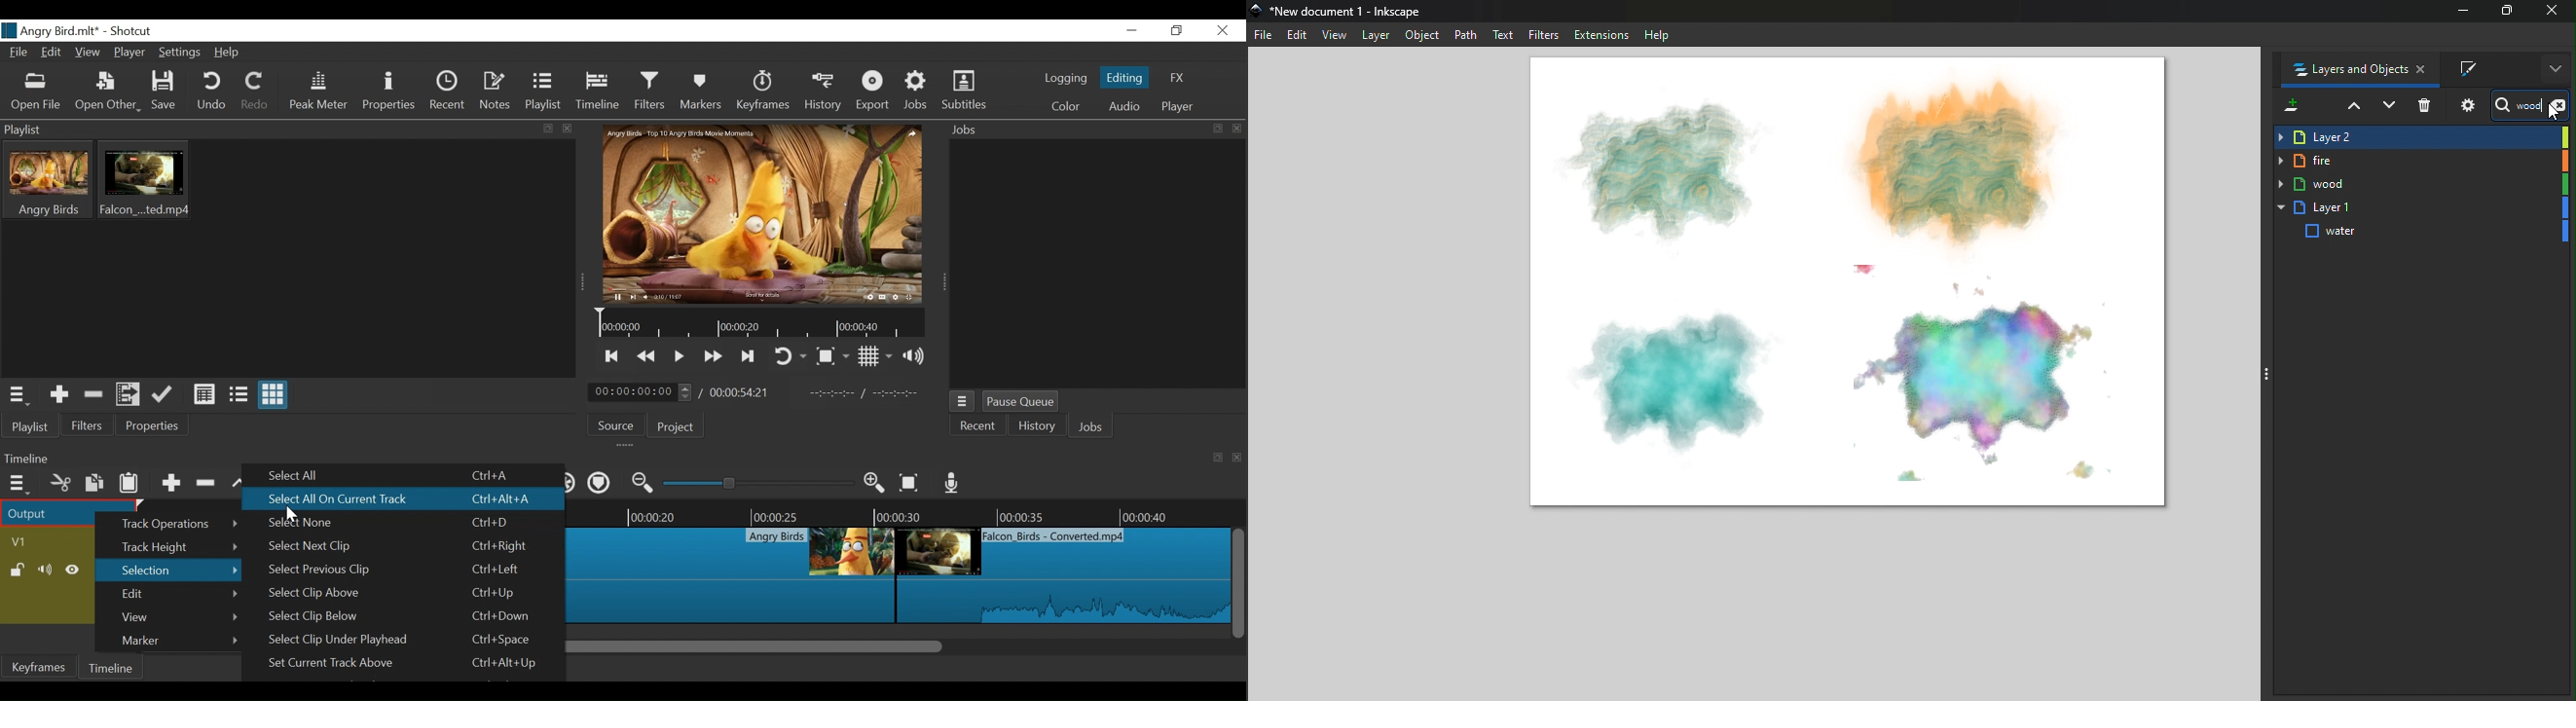 The width and height of the screenshot is (2576, 728). Describe the element at coordinates (18, 396) in the screenshot. I see `Playlist Menu` at that location.